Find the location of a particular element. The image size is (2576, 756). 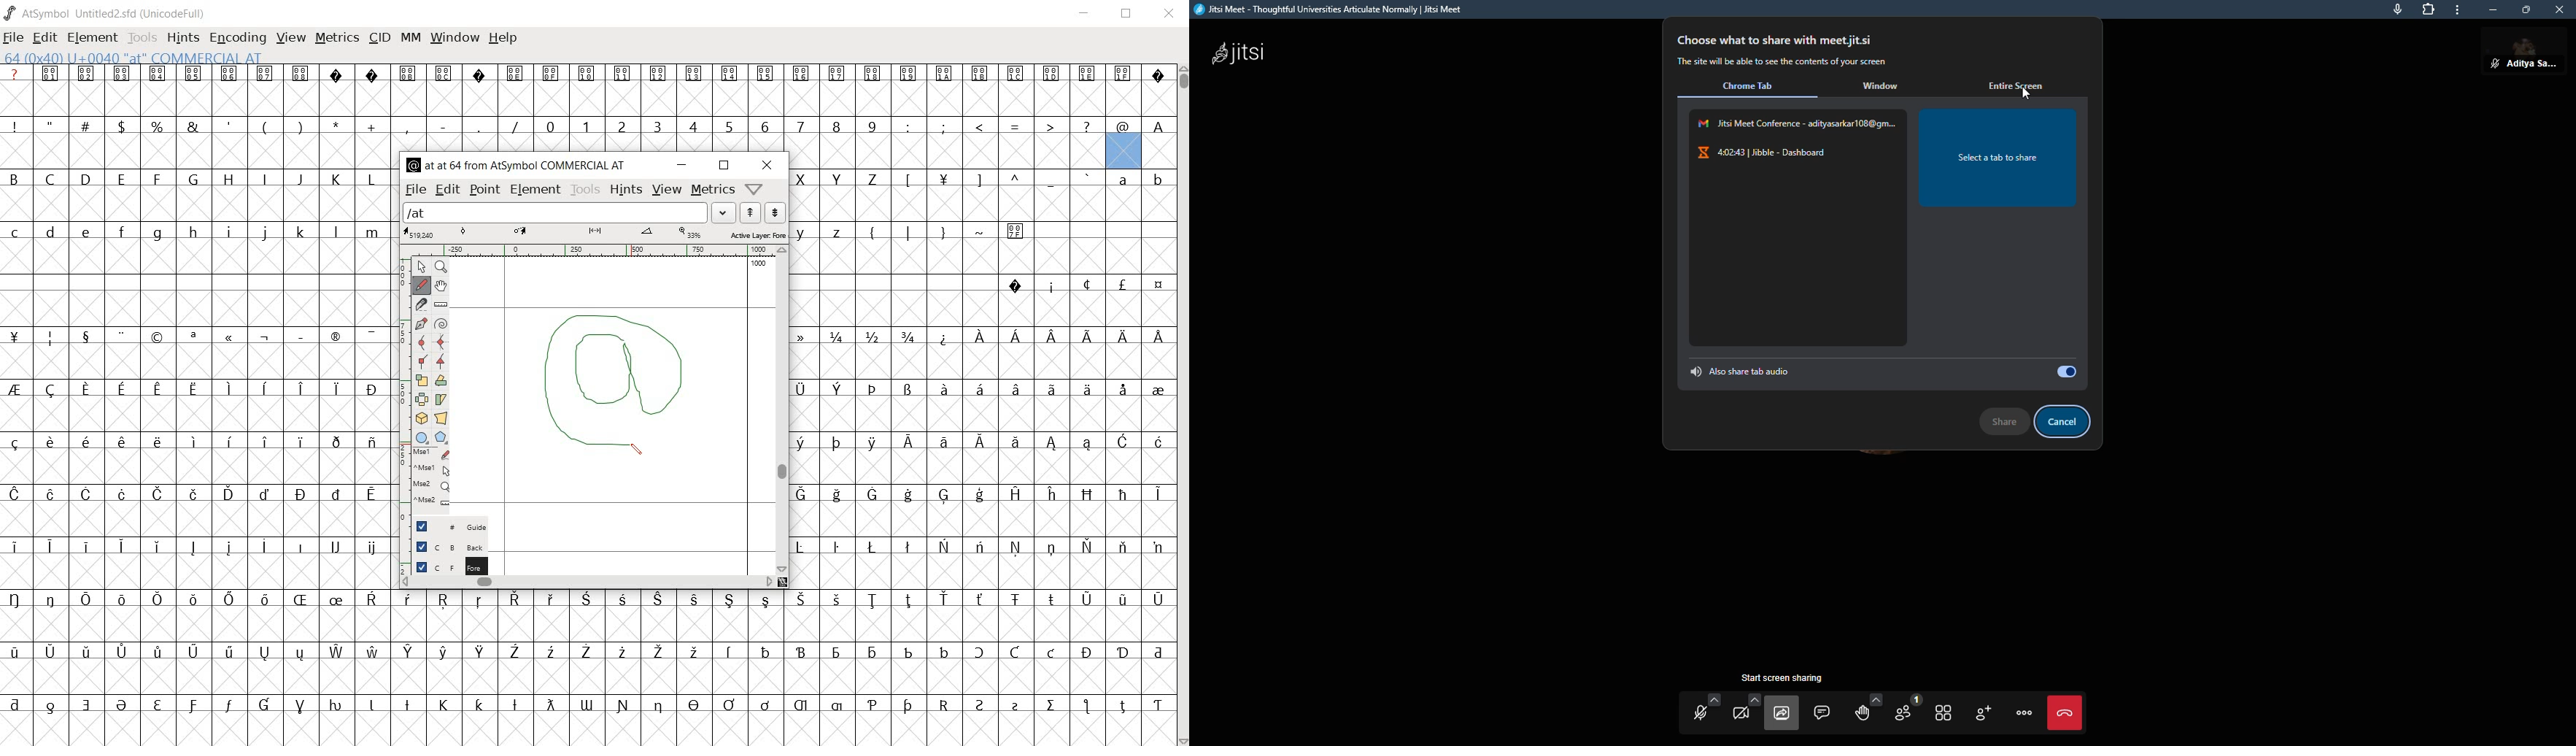

HINTS is located at coordinates (182, 39).